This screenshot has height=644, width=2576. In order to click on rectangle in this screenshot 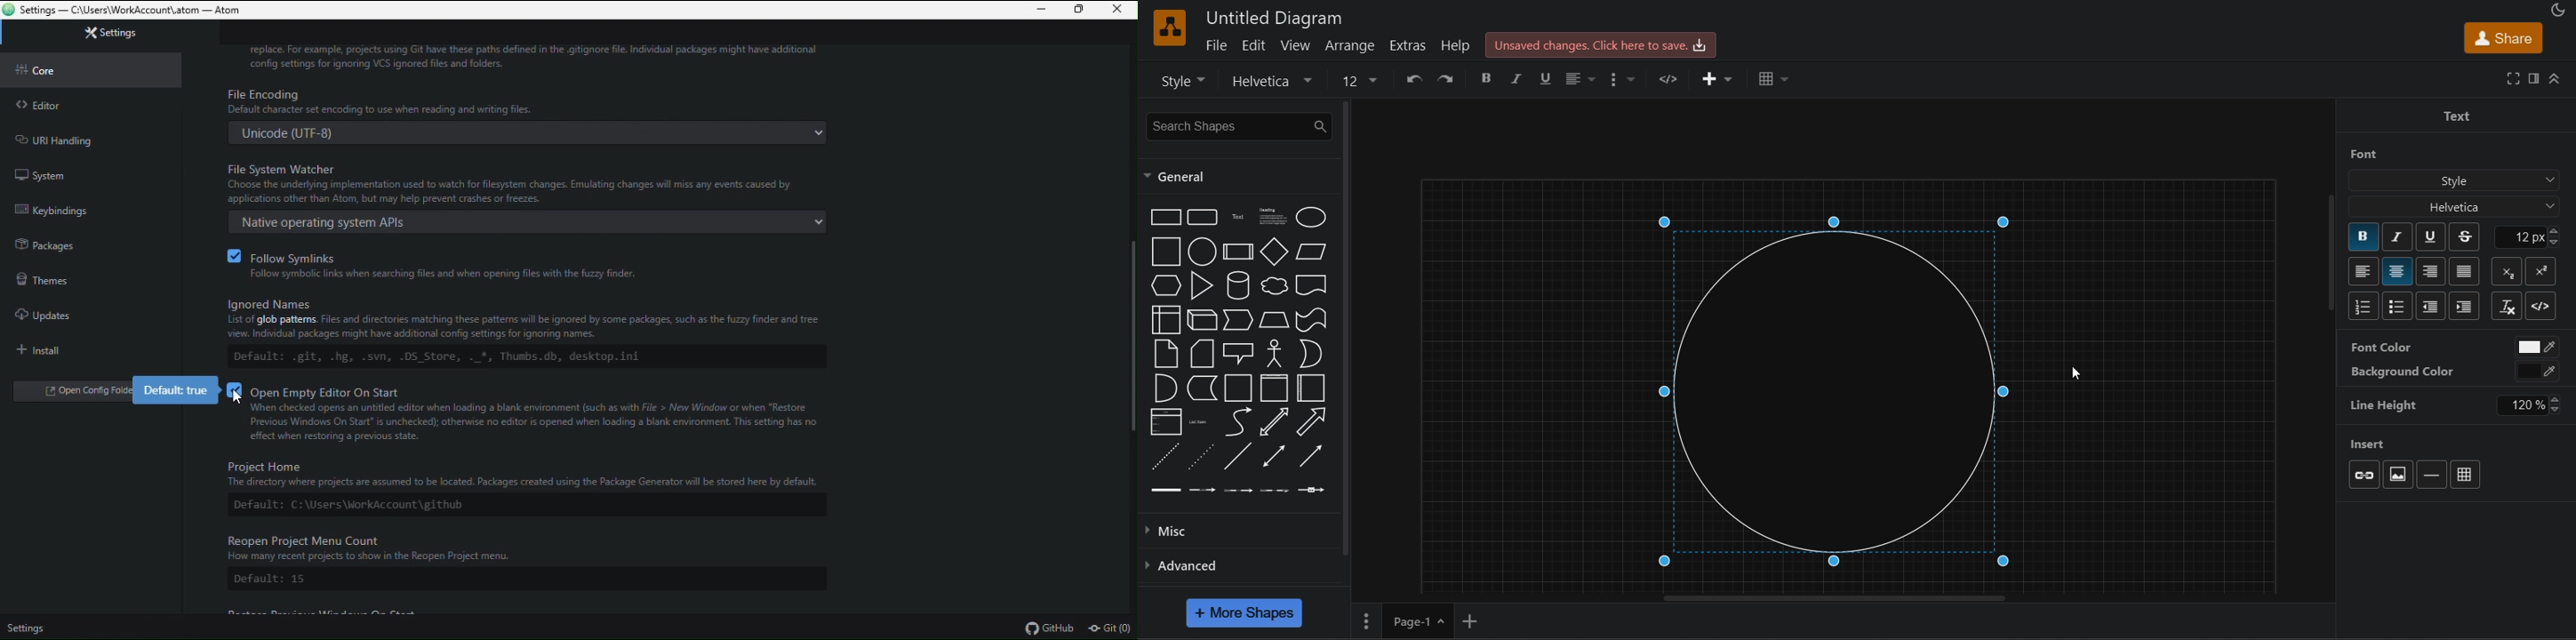, I will do `click(1164, 217)`.